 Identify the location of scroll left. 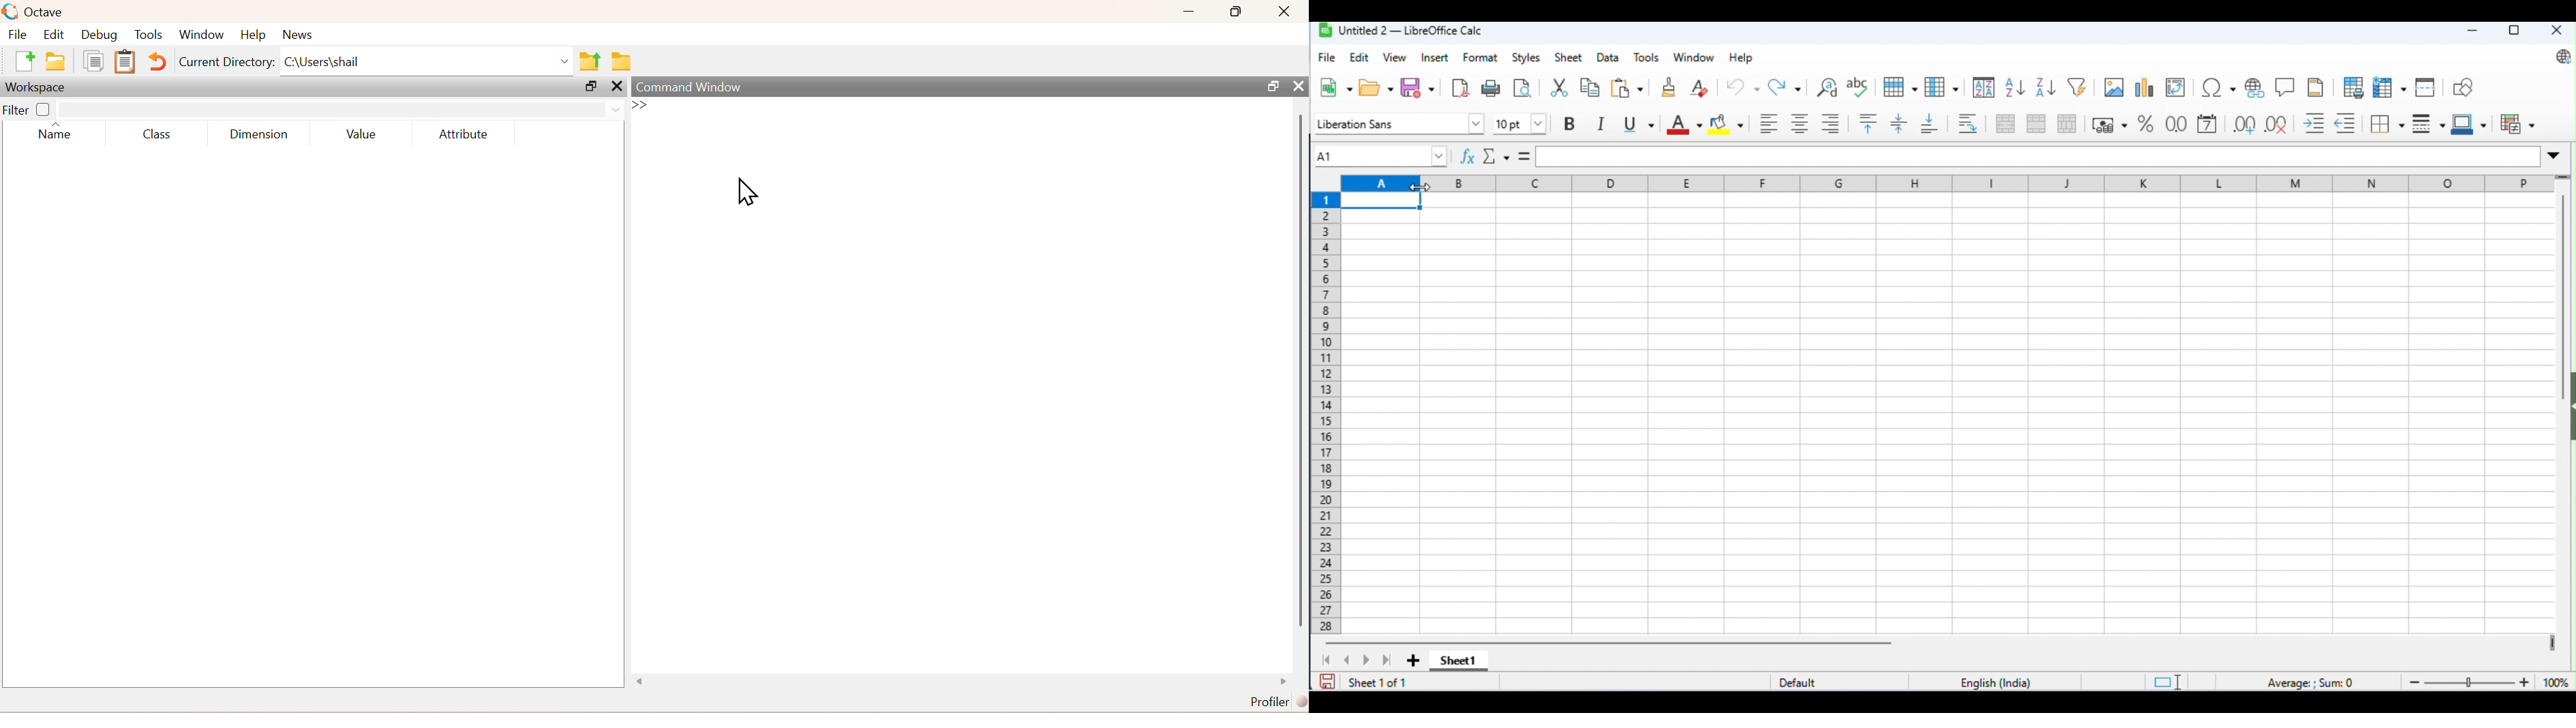
(641, 682).